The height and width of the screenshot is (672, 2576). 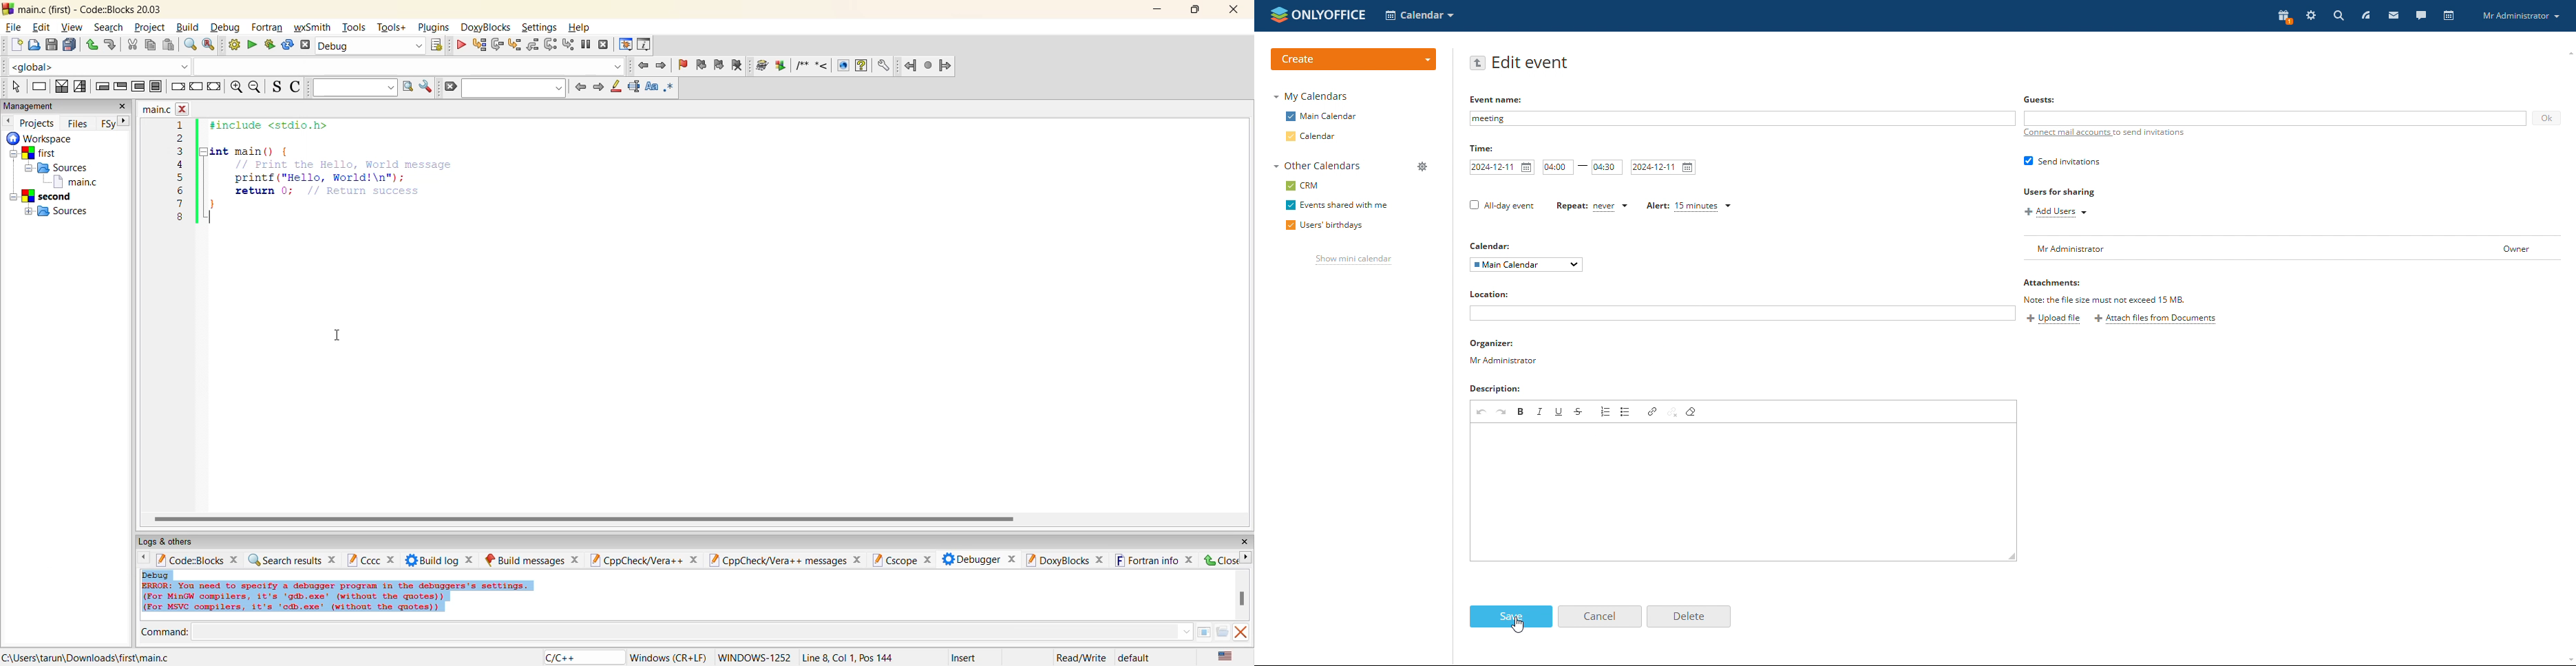 What do you see at coordinates (2058, 283) in the screenshot?
I see `Attachments:` at bounding box center [2058, 283].